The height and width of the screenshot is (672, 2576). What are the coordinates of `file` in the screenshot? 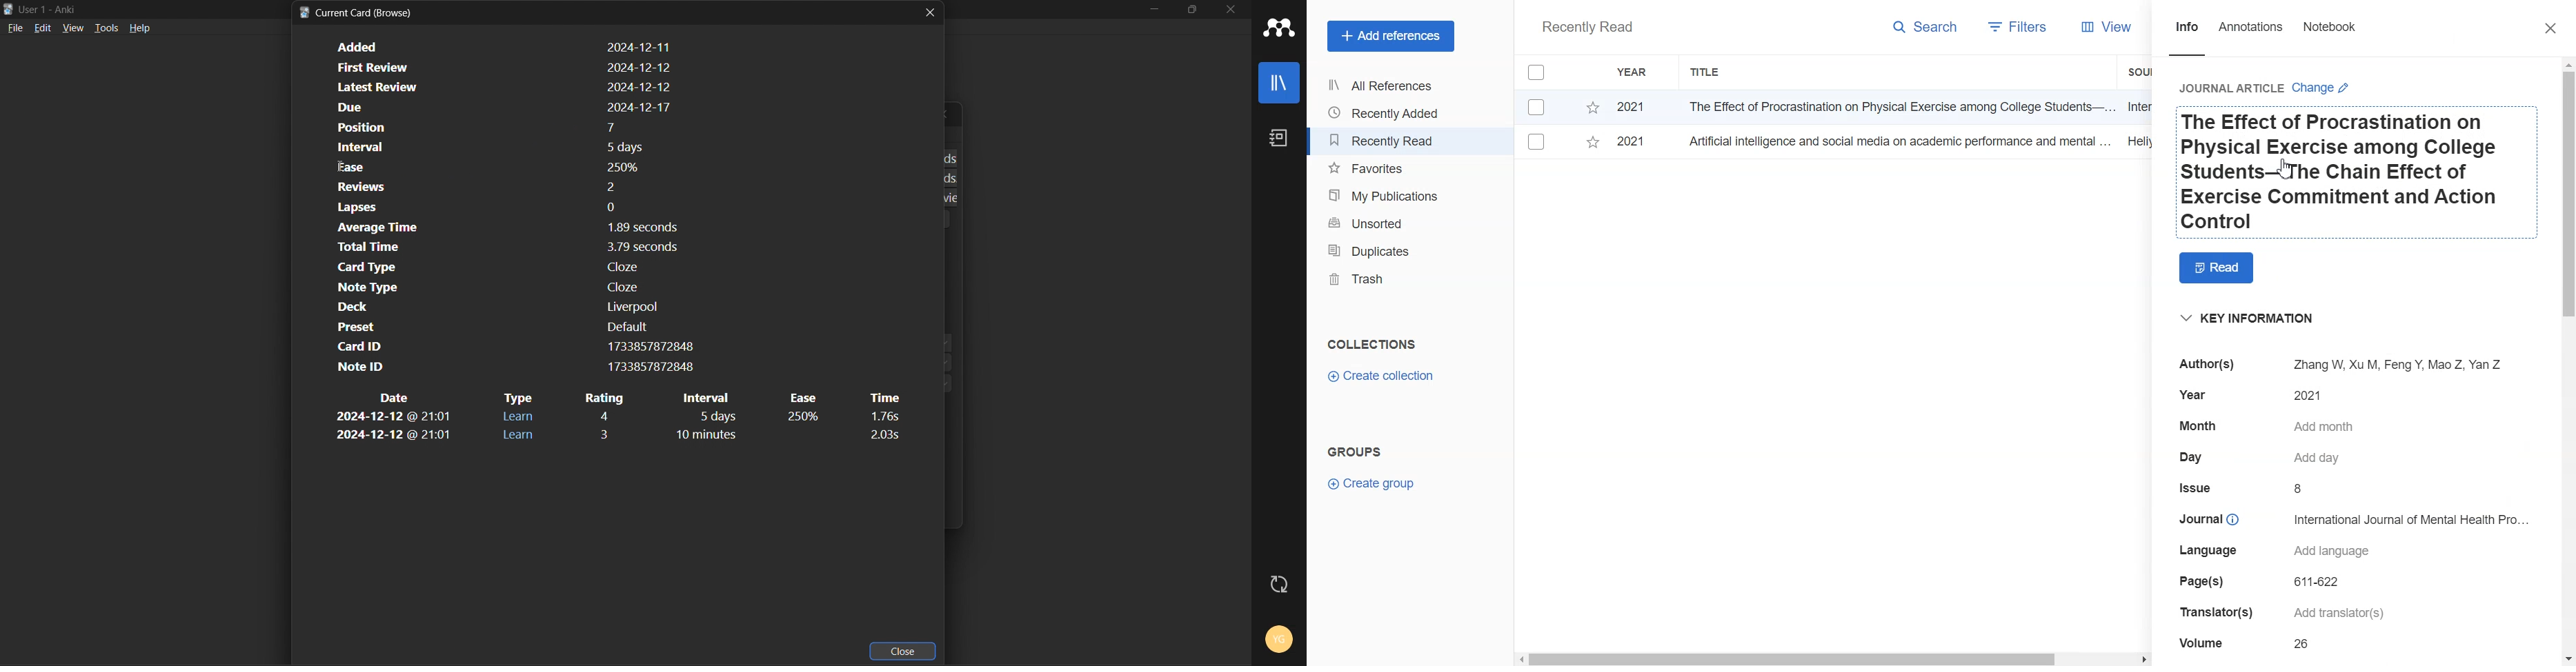 It's located at (16, 29).